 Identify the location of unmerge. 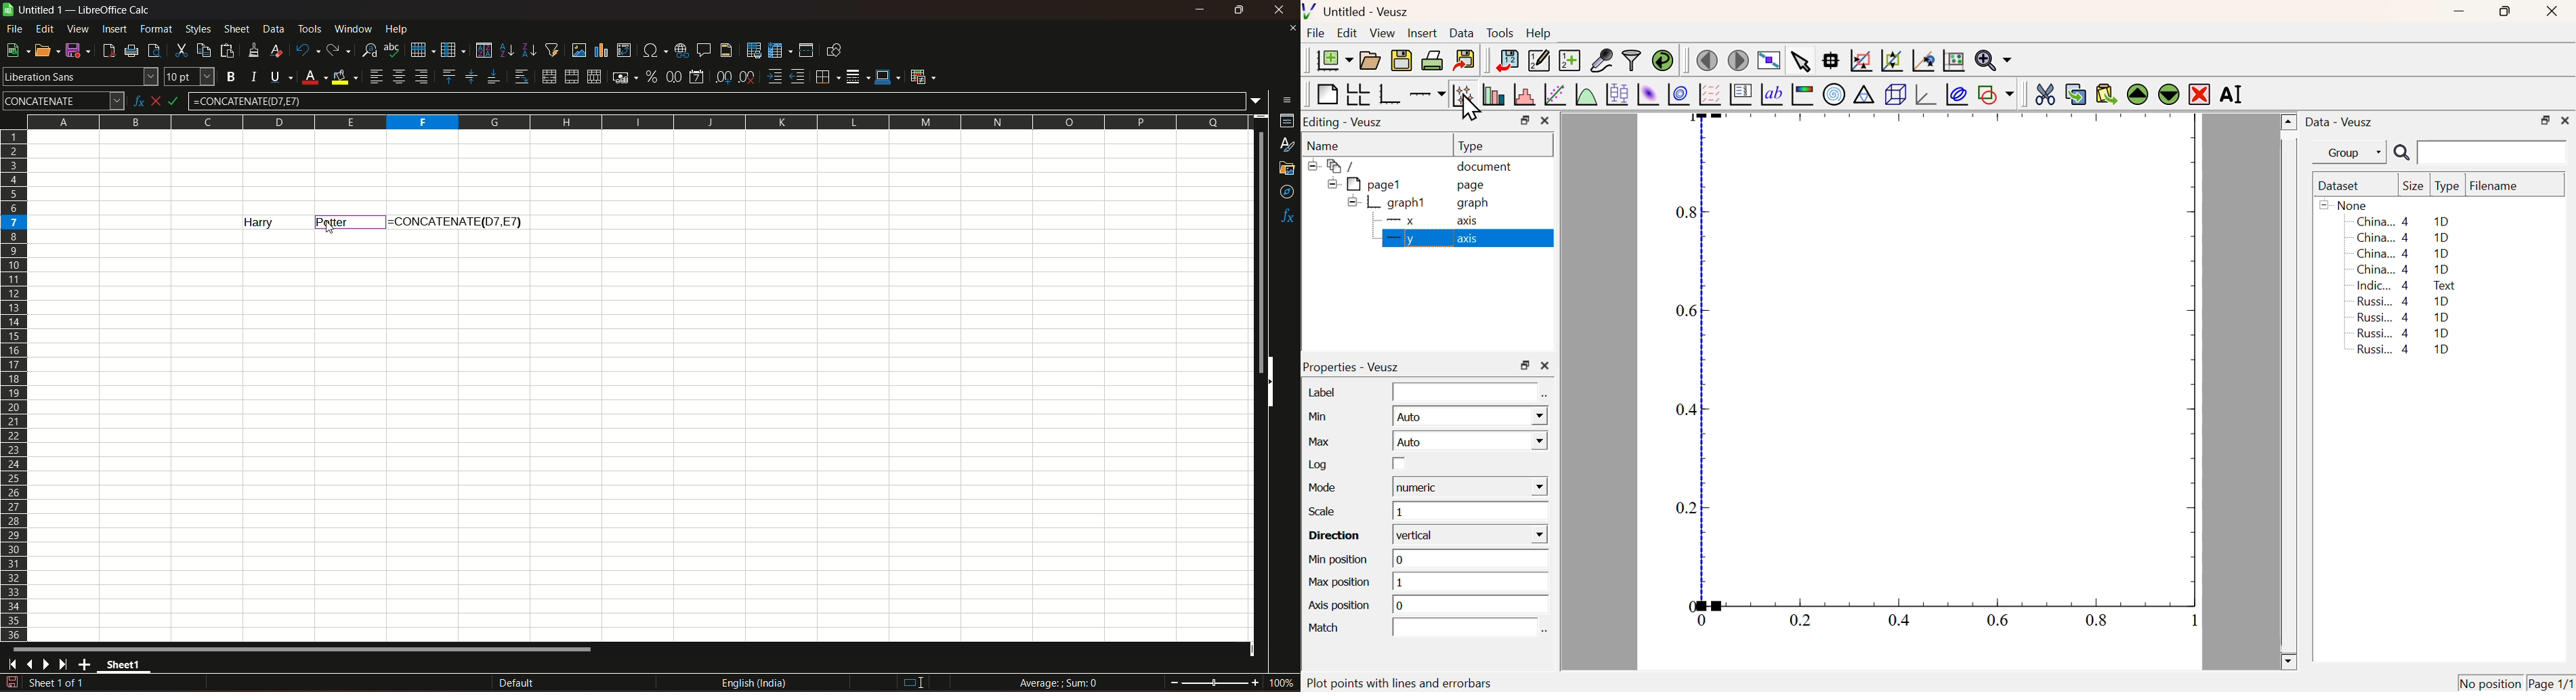
(593, 77).